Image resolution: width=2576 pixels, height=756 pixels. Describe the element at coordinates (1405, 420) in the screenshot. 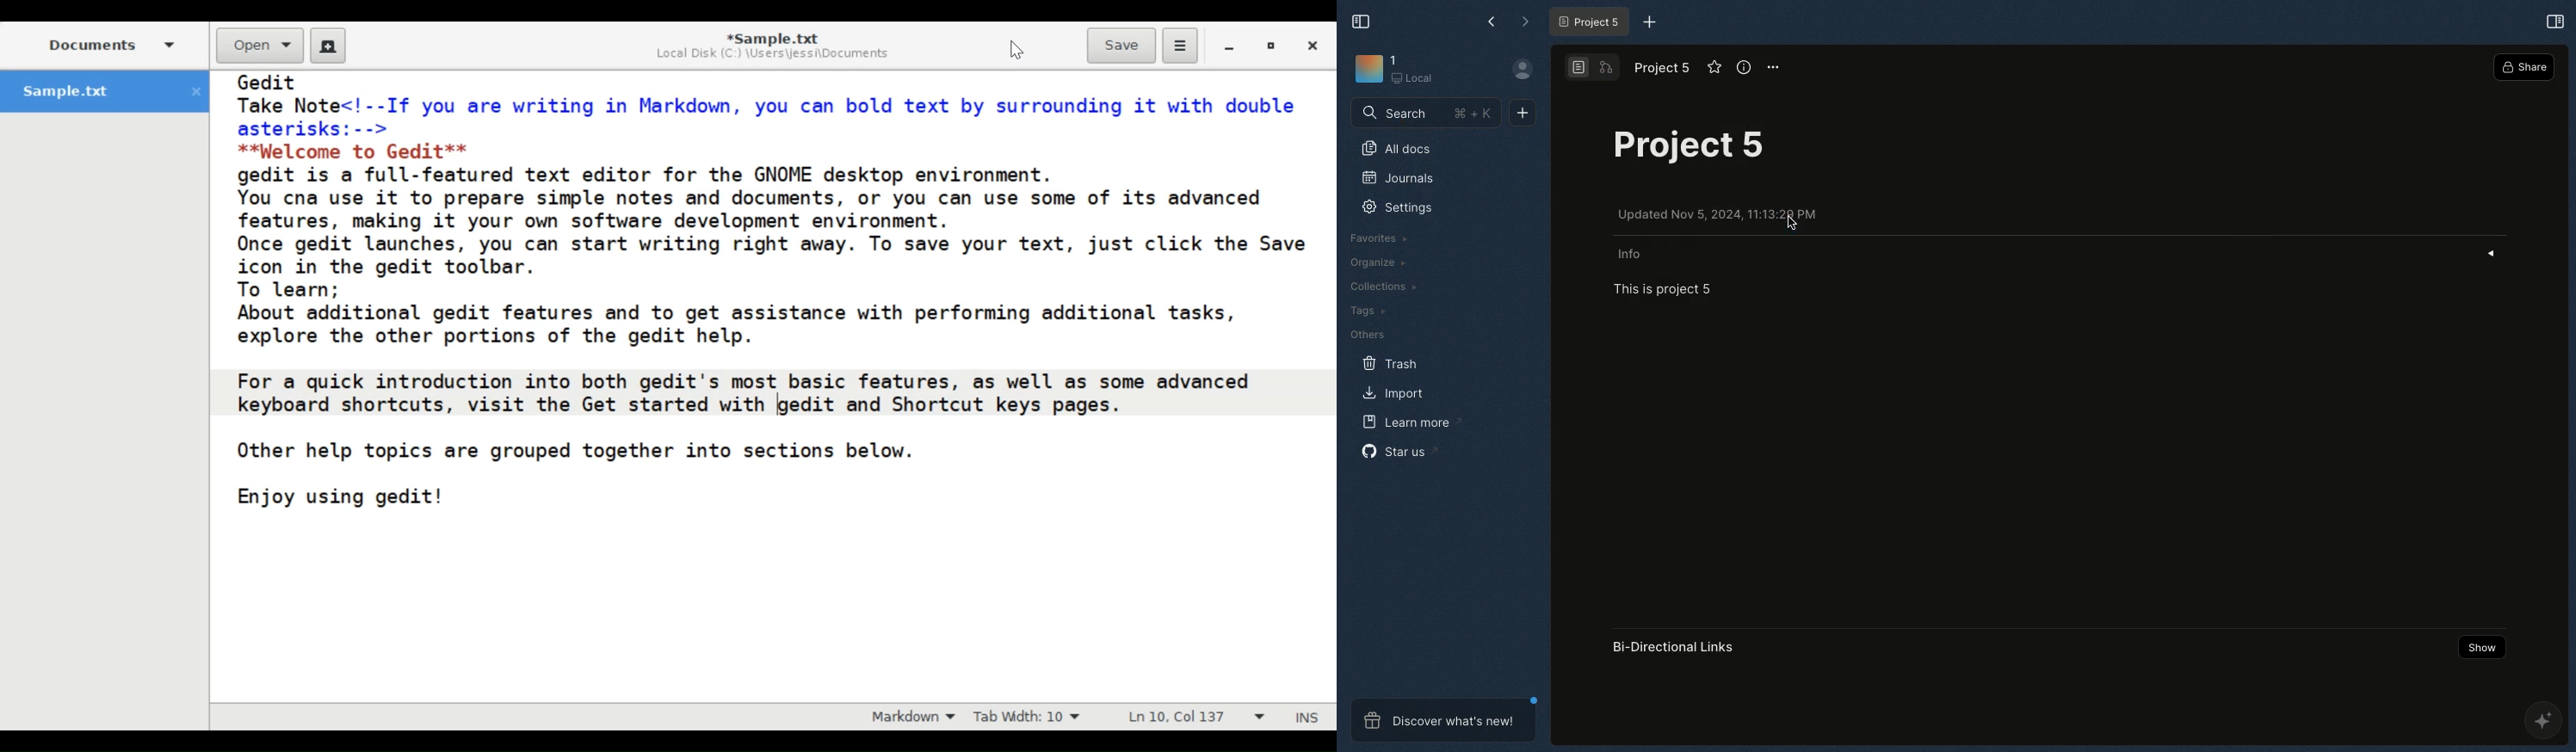

I see `Learn more` at that location.